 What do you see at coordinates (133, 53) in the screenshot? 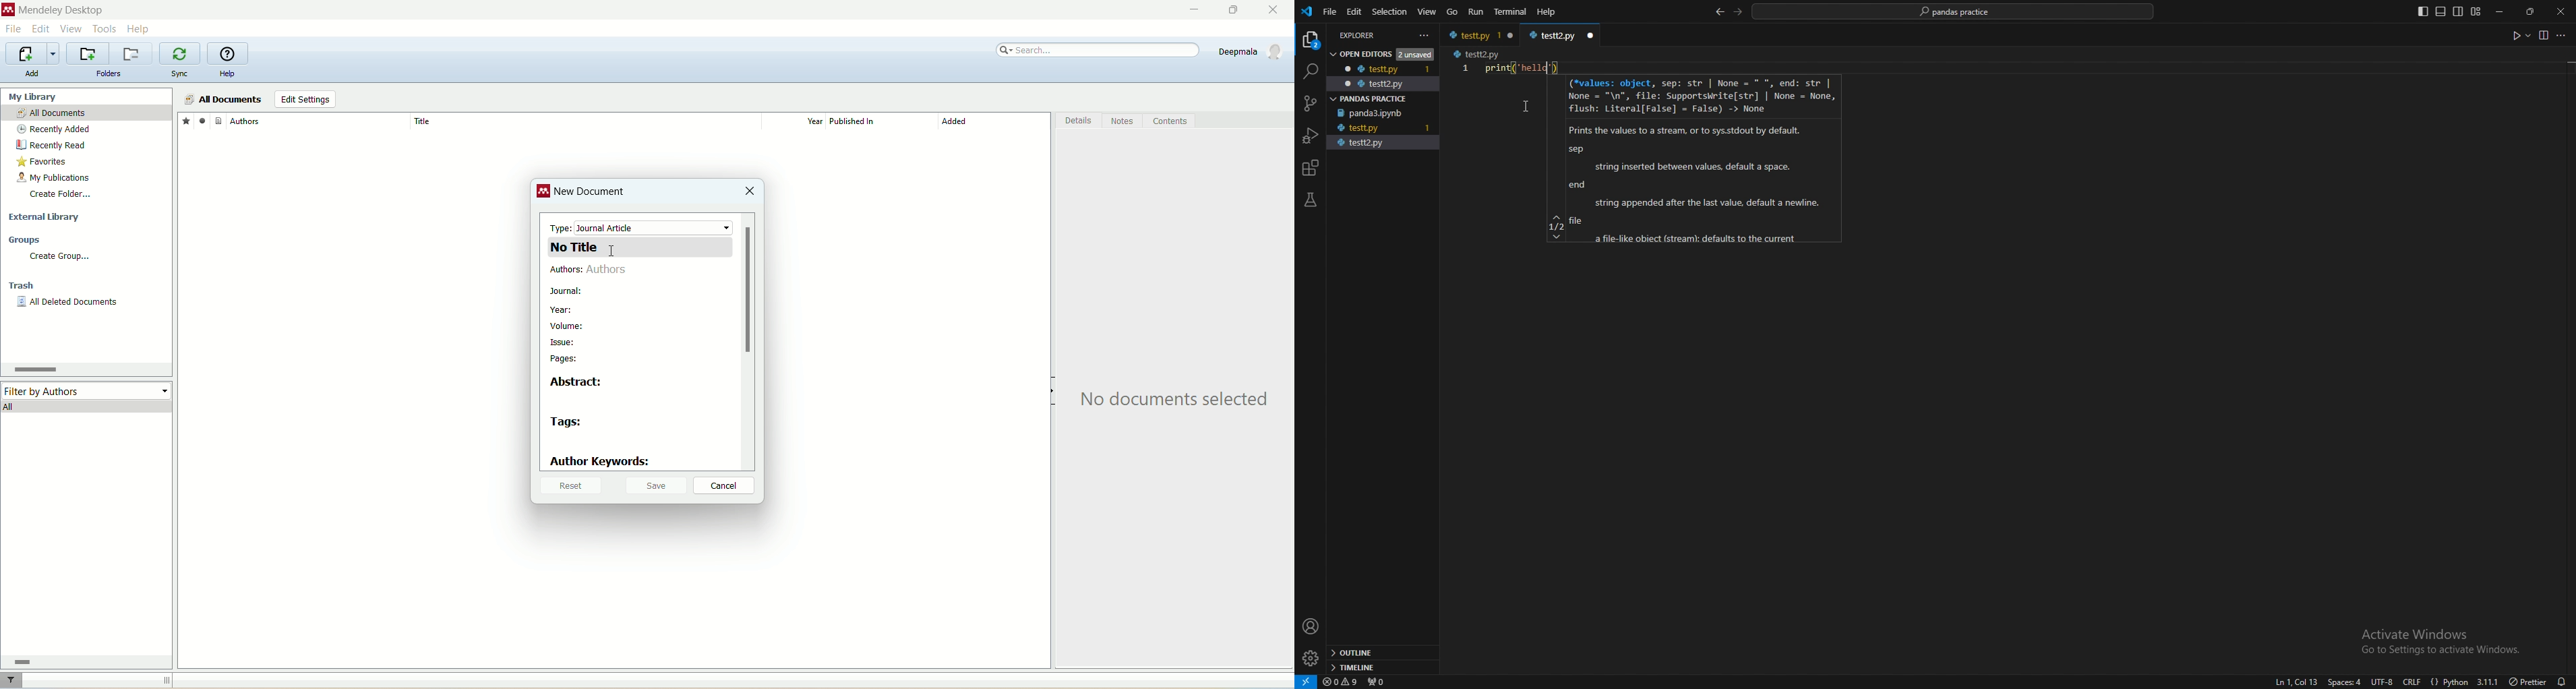
I see `remove current folder` at bounding box center [133, 53].